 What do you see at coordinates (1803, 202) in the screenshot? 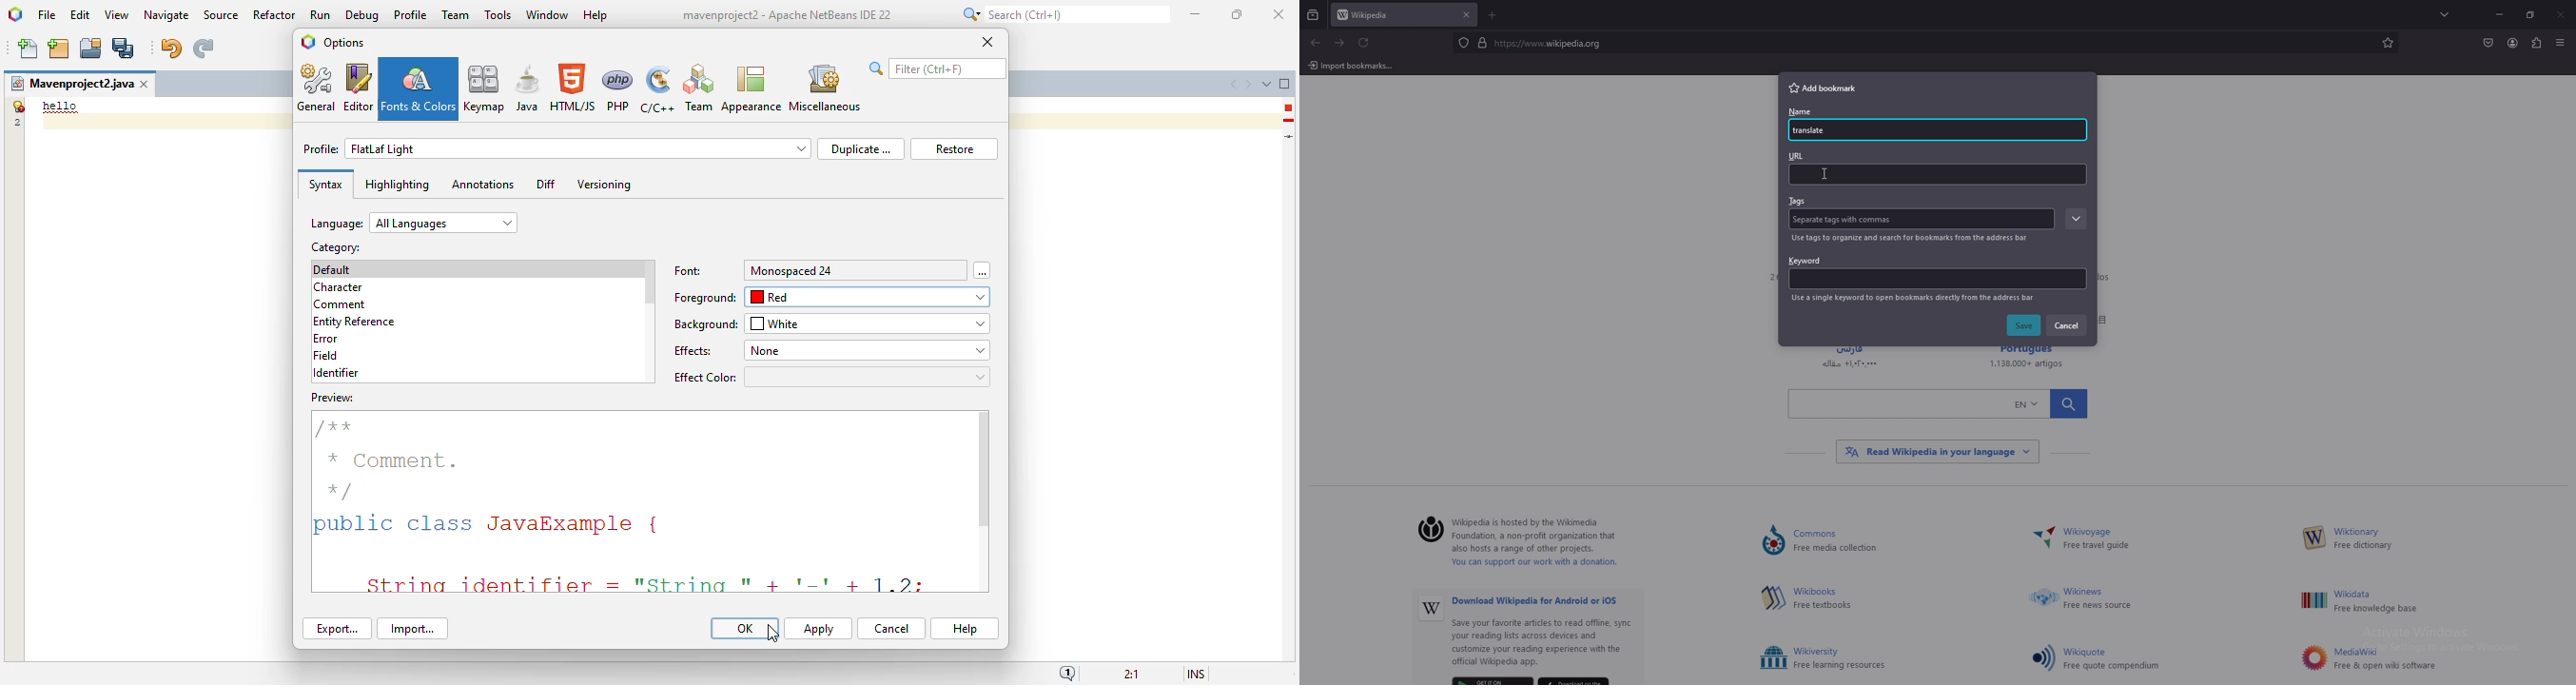
I see `tags` at bounding box center [1803, 202].